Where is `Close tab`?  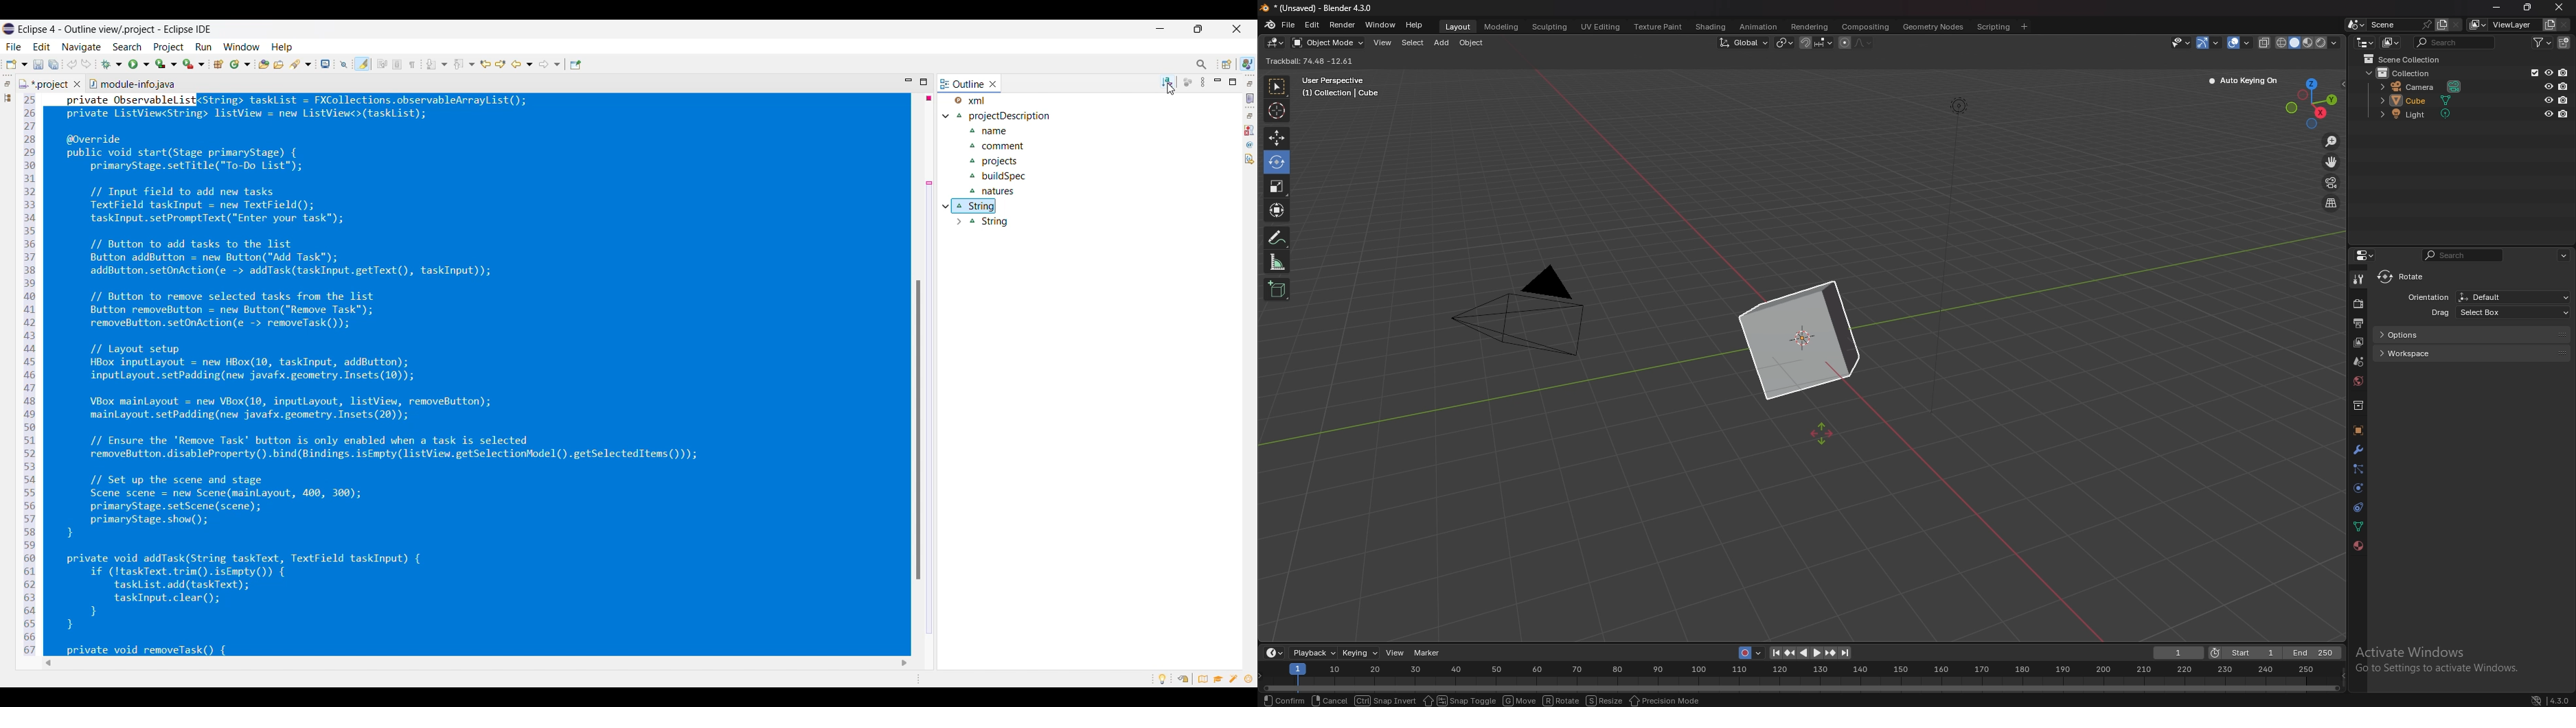
Close tab is located at coordinates (77, 84).